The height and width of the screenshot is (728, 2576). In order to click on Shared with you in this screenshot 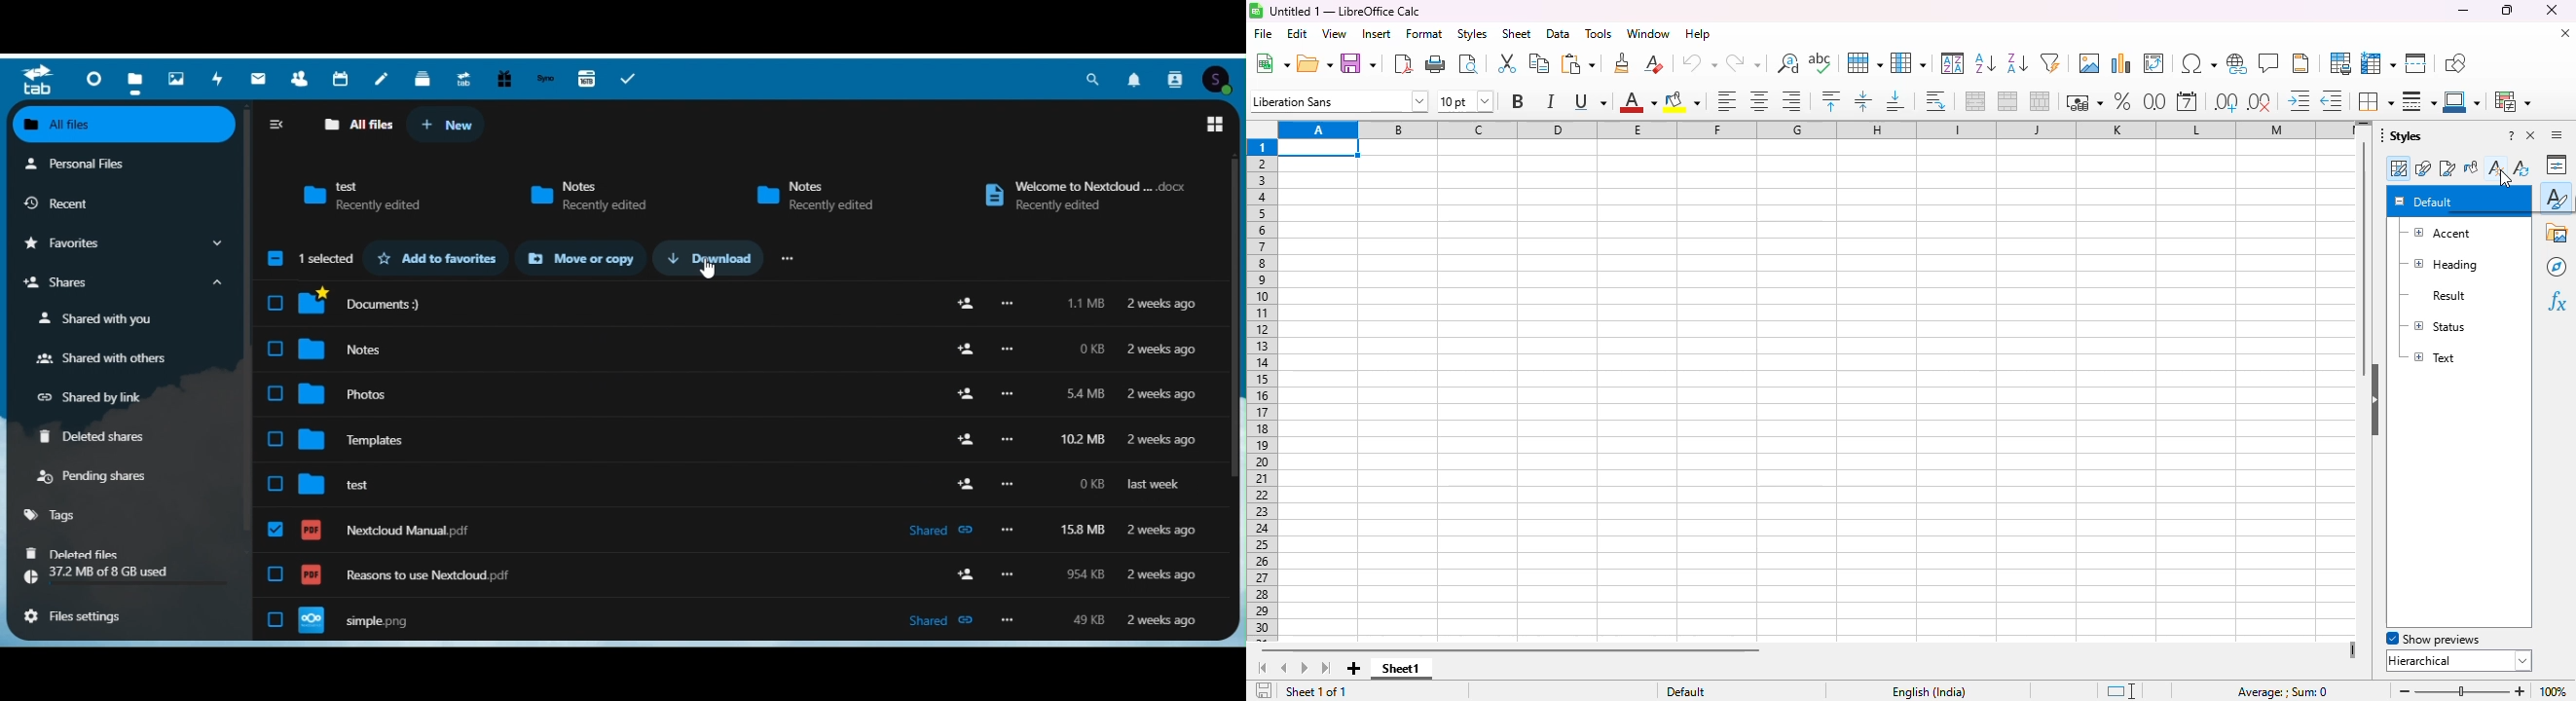, I will do `click(106, 320)`.